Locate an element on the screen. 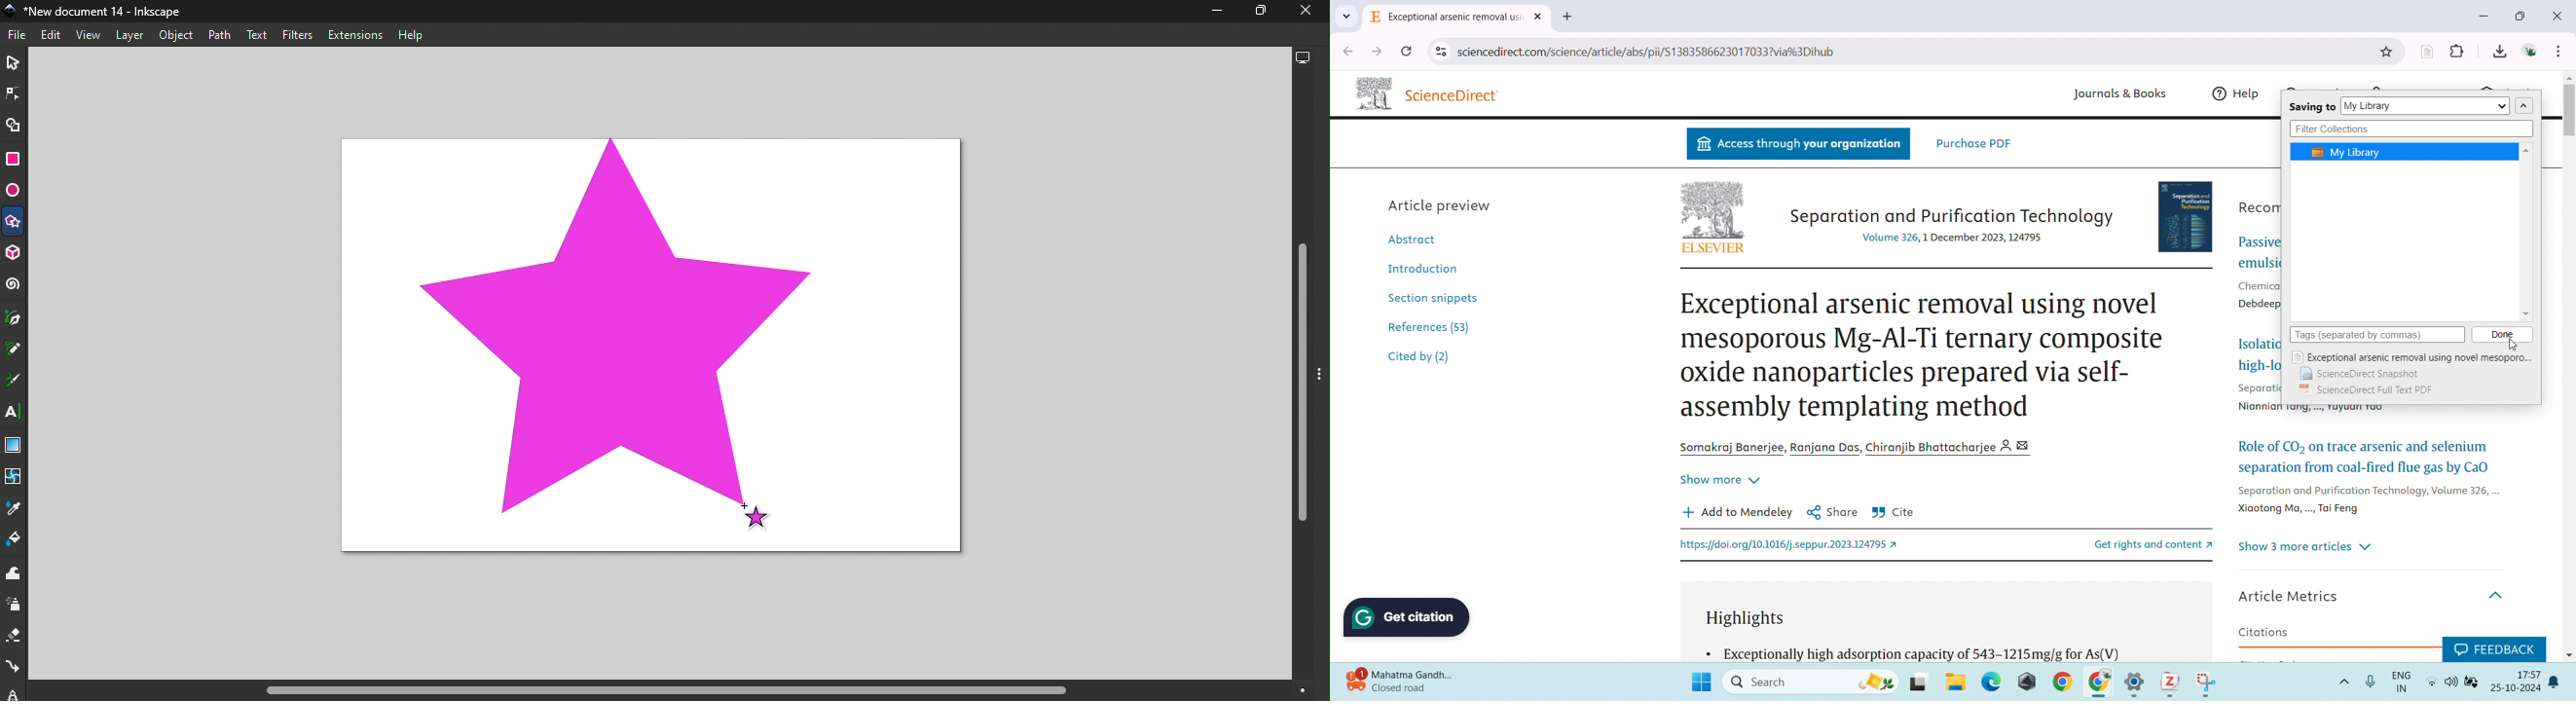 The width and height of the screenshot is (2576, 728). Separation and Purification Technology, Volume 326, ...
Xiaotong Ma, ..., Tai Feng is located at coordinates (2366, 501).